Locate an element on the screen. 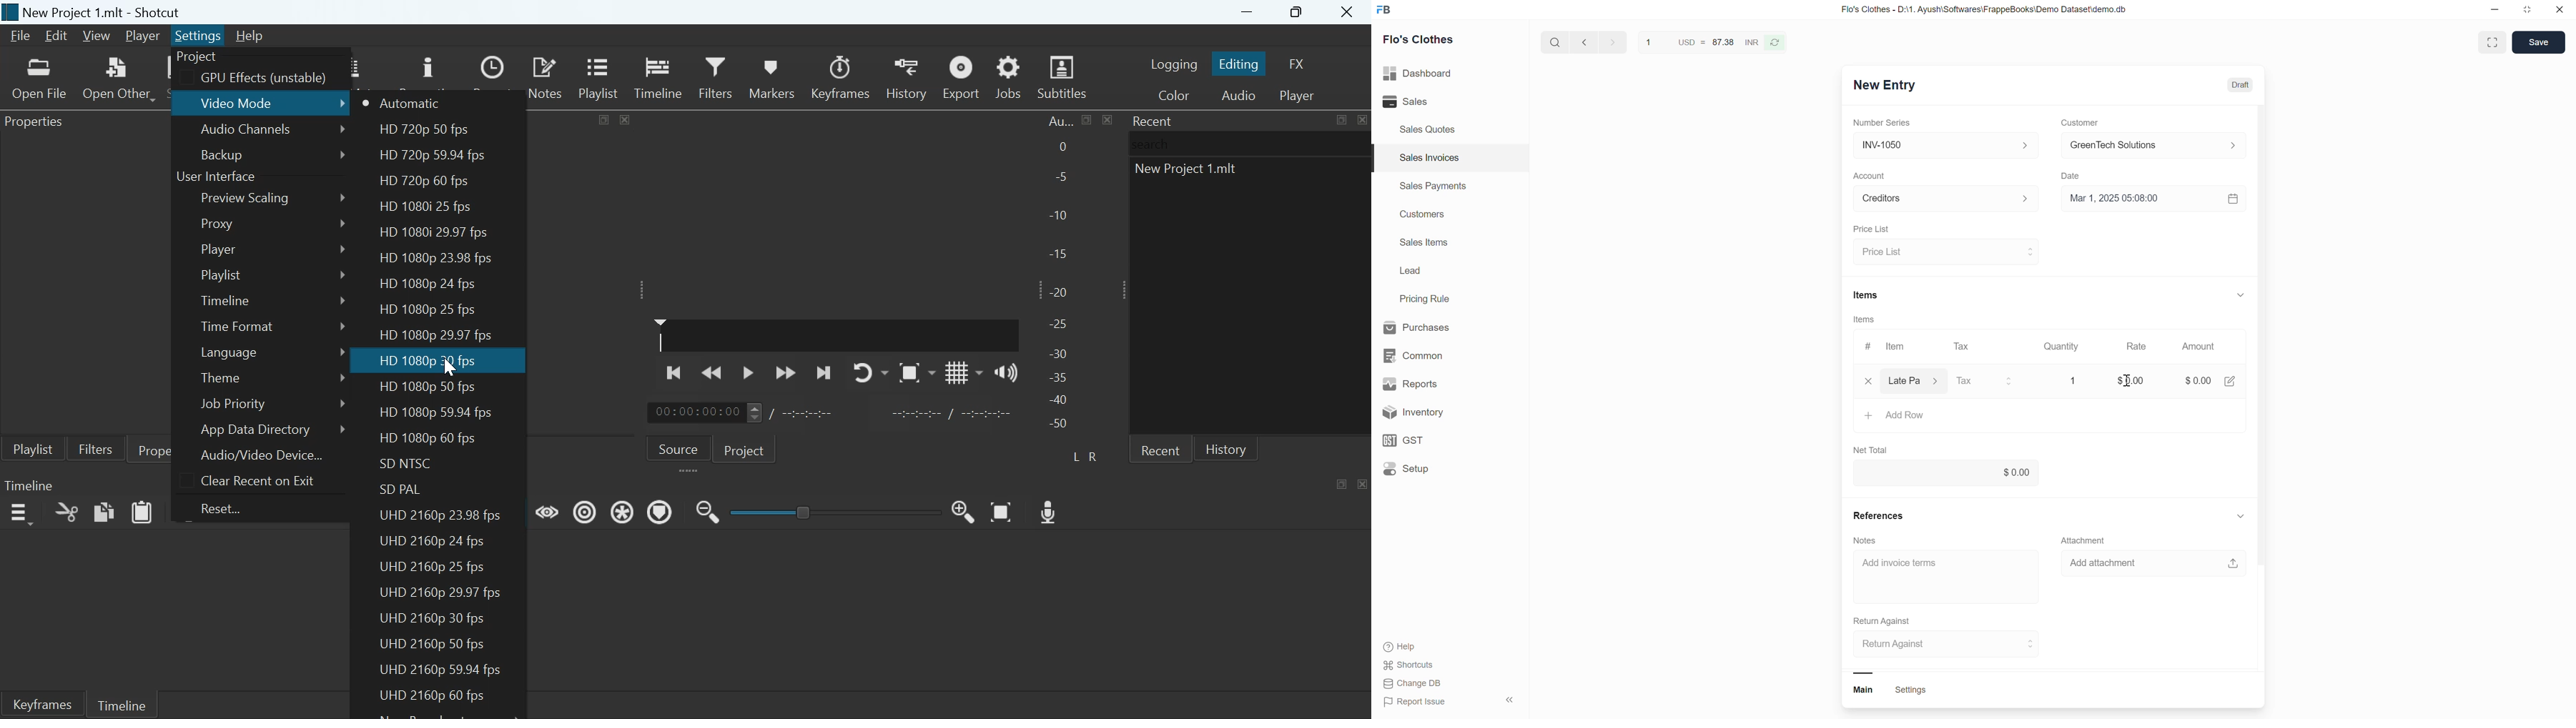 The height and width of the screenshot is (728, 2576). Properties is located at coordinates (39, 124).